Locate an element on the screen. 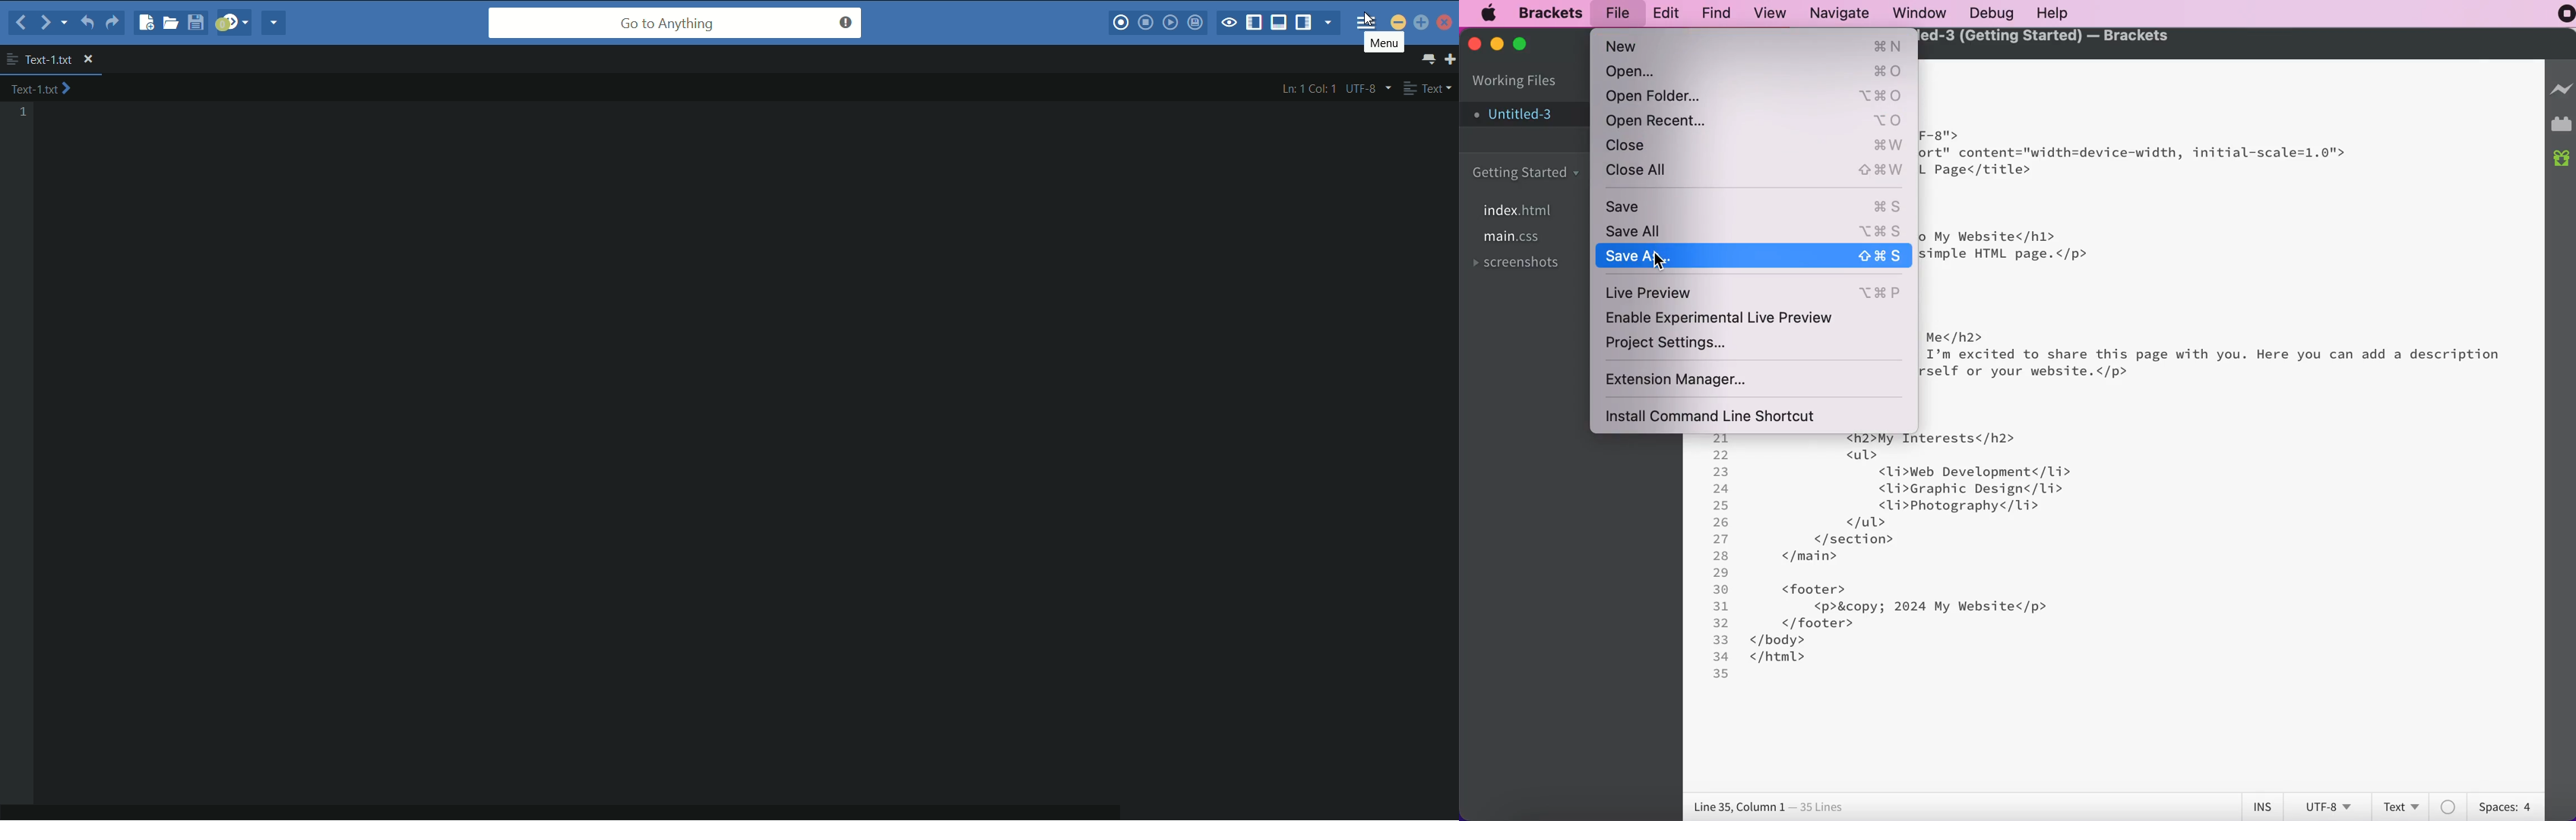  open folder is located at coordinates (1755, 96).